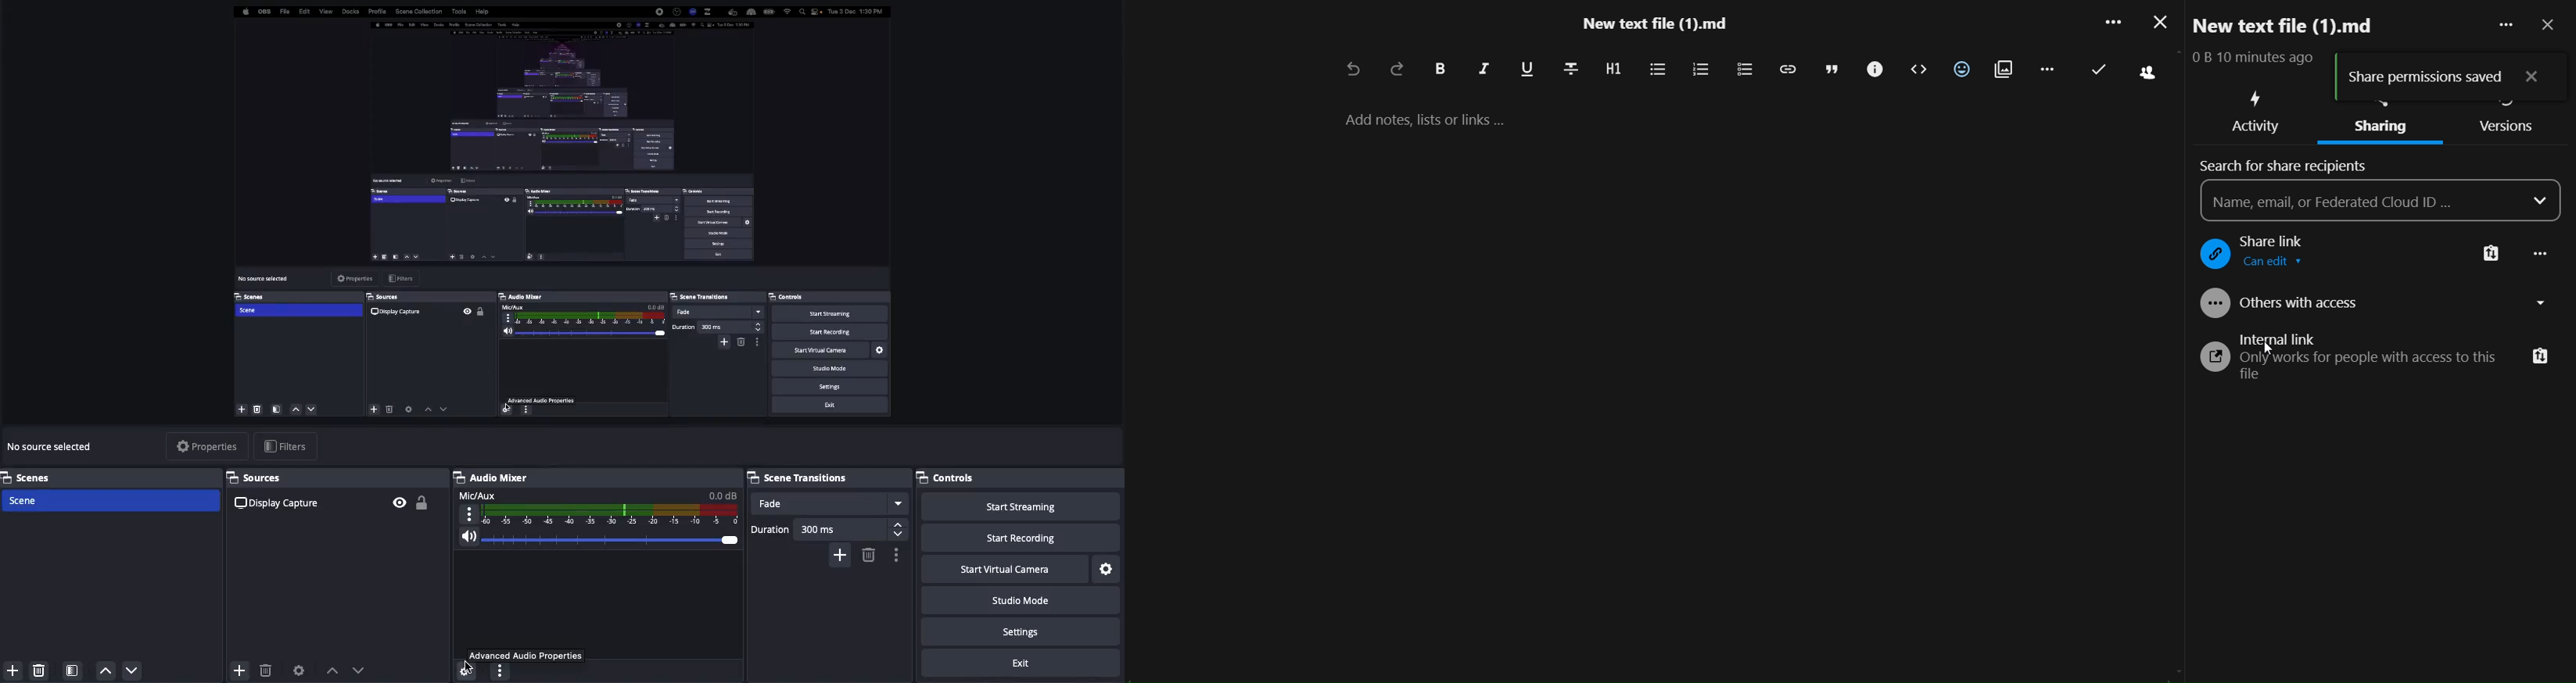 Image resolution: width=2576 pixels, height=700 pixels. I want to click on call out , so click(1873, 70).